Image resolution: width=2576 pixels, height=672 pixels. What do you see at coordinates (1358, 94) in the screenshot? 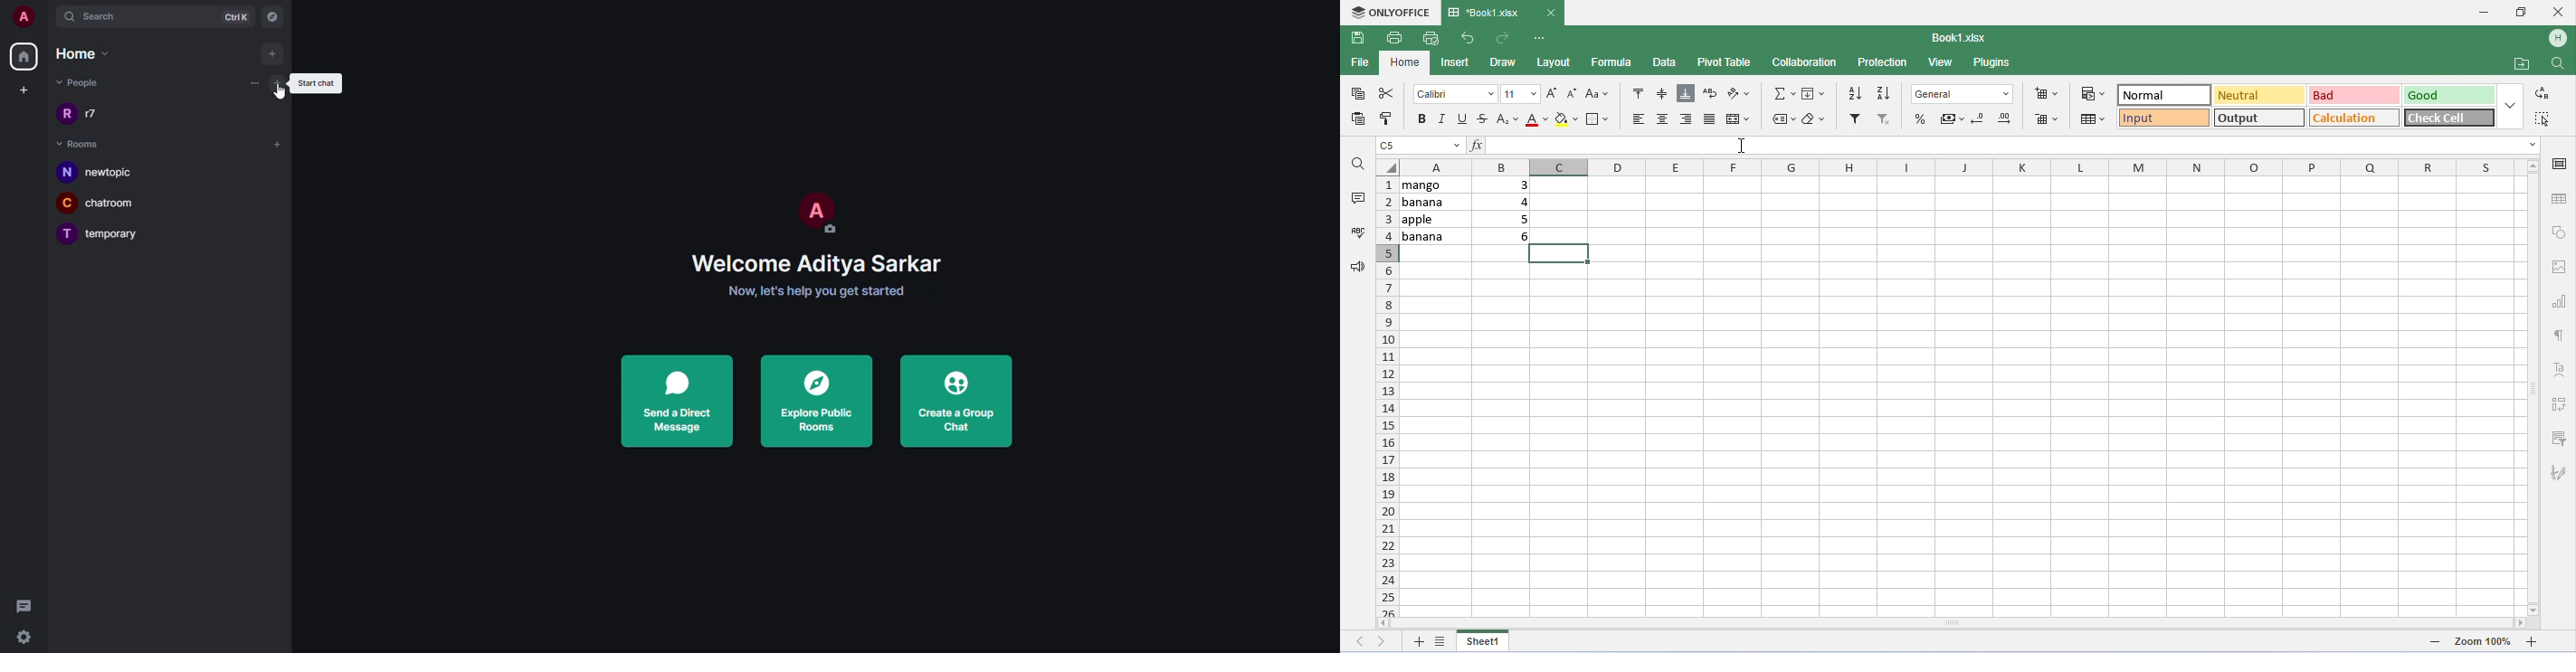
I see `copy` at bounding box center [1358, 94].